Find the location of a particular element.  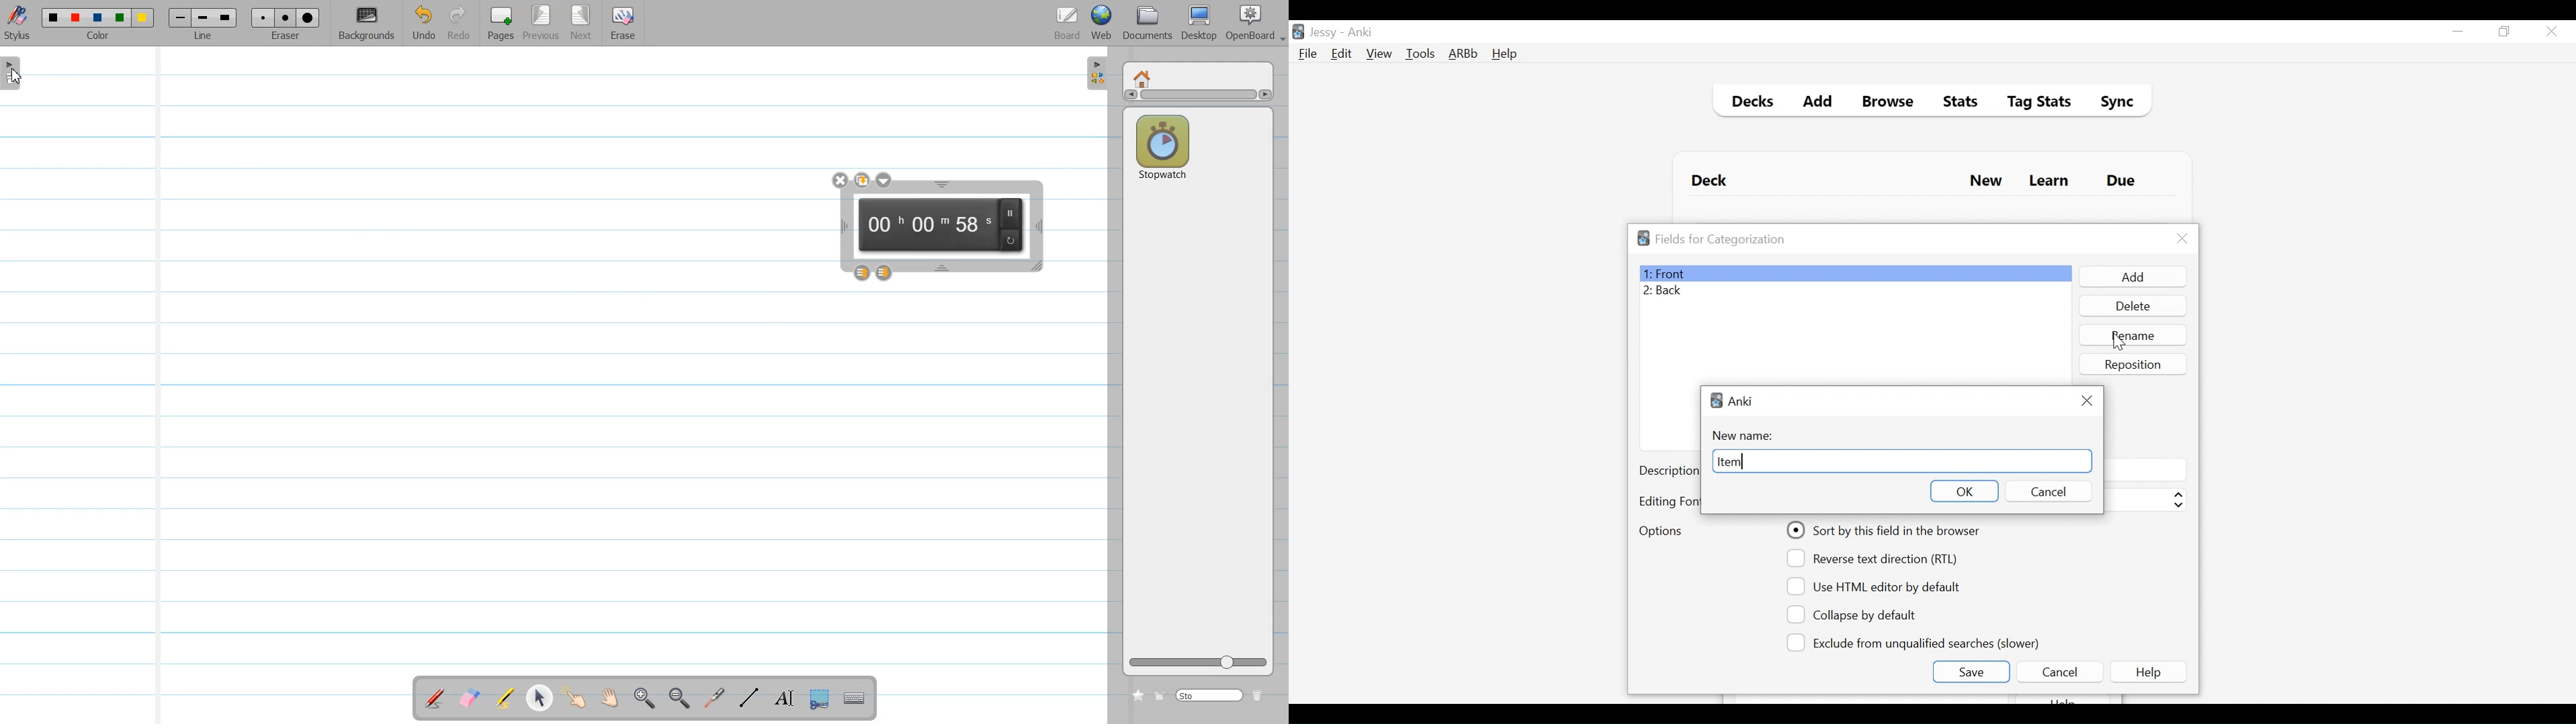

File is located at coordinates (1308, 55).